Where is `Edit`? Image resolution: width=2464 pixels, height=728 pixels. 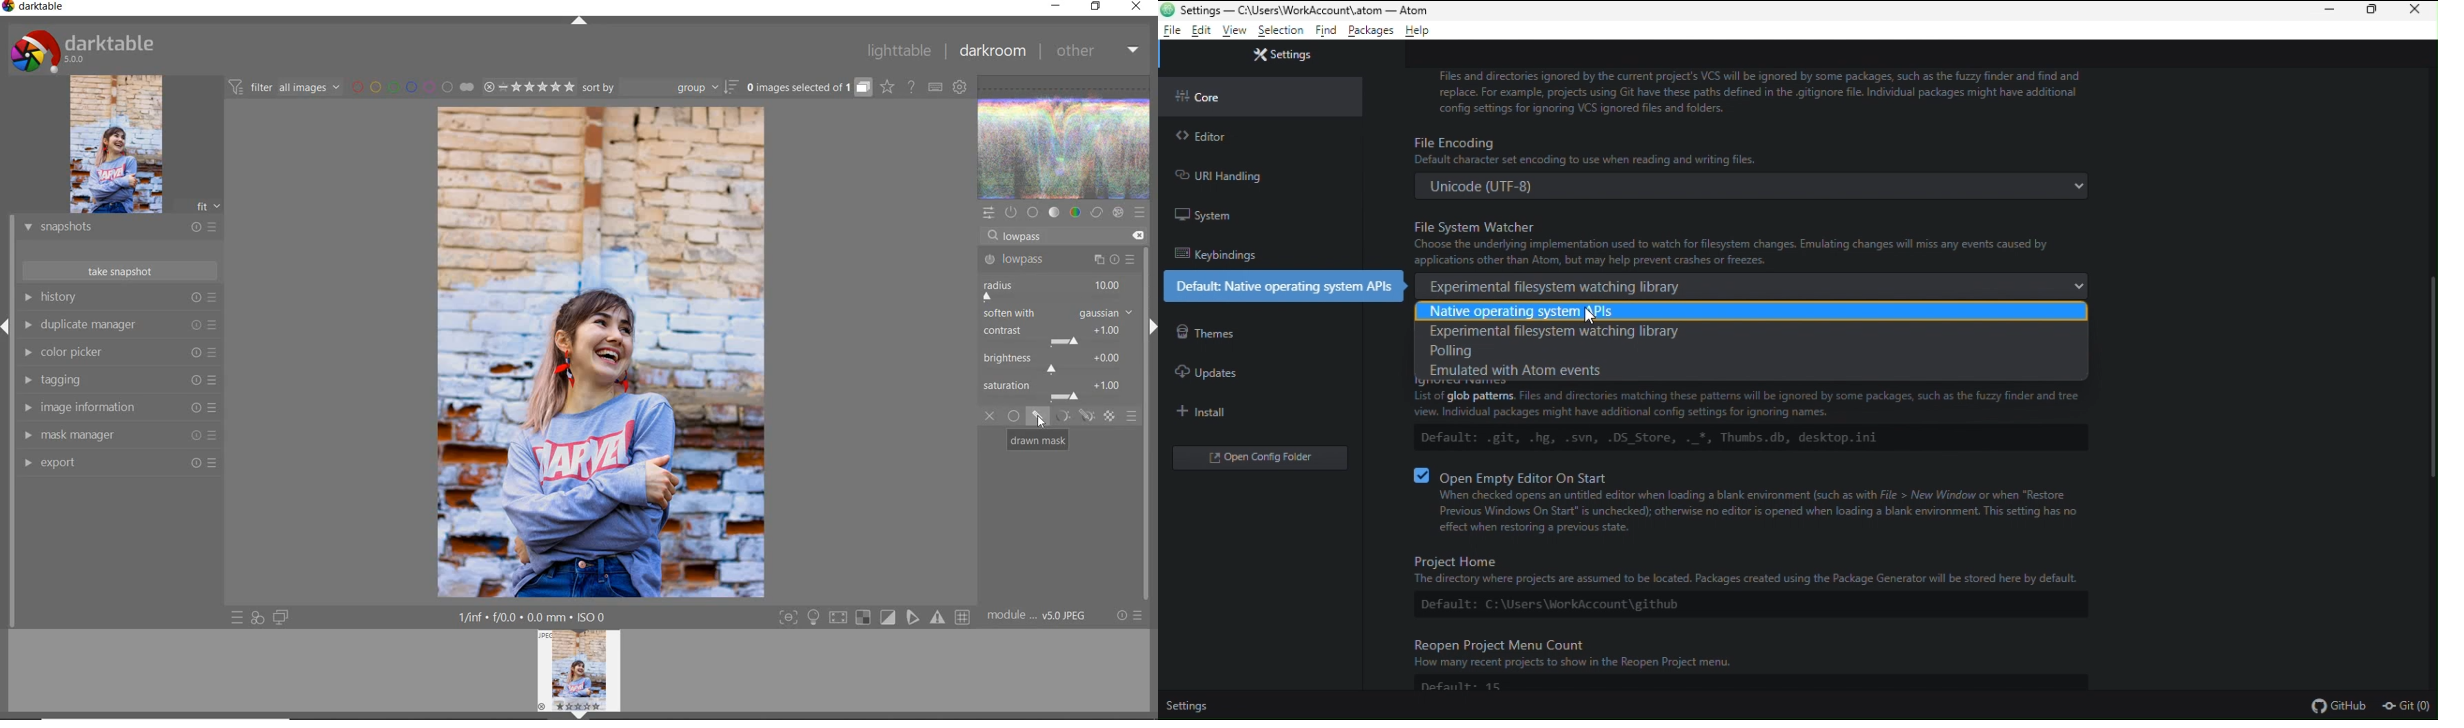 Edit is located at coordinates (1202, 31).